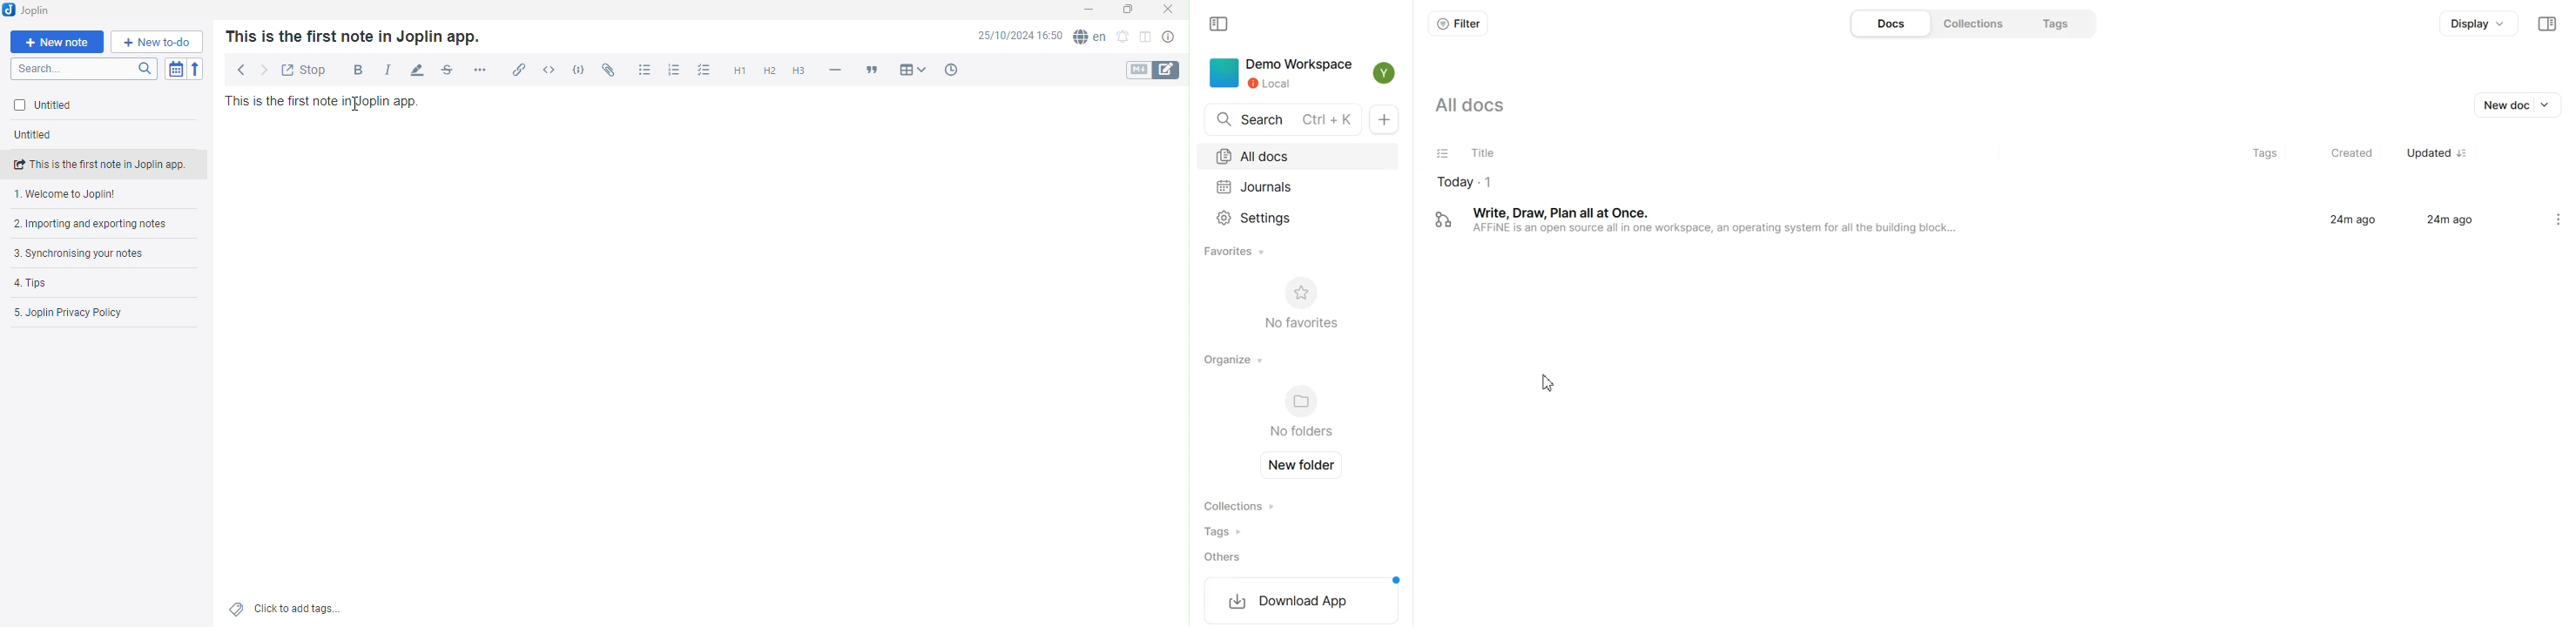  What do you see at coordinates (705, 71) in the screenshot?
I see `Checkbox list` at bounding box center [705, 71].